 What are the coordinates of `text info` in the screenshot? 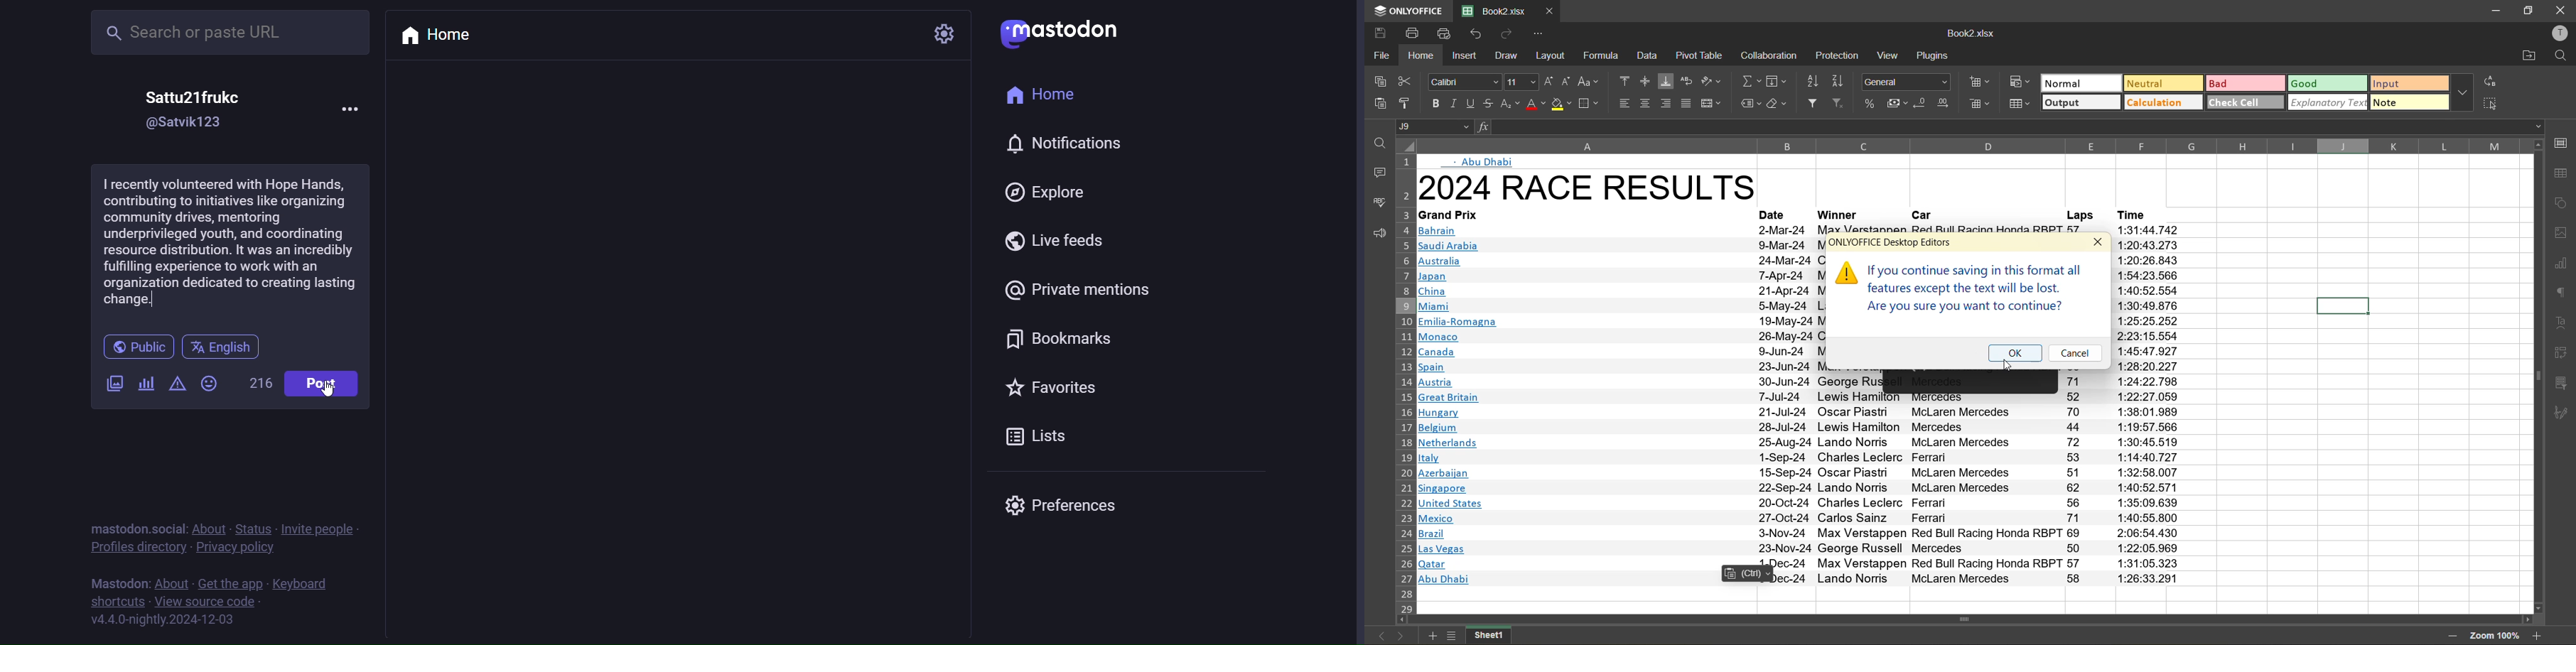 It's located at (1799, 458).